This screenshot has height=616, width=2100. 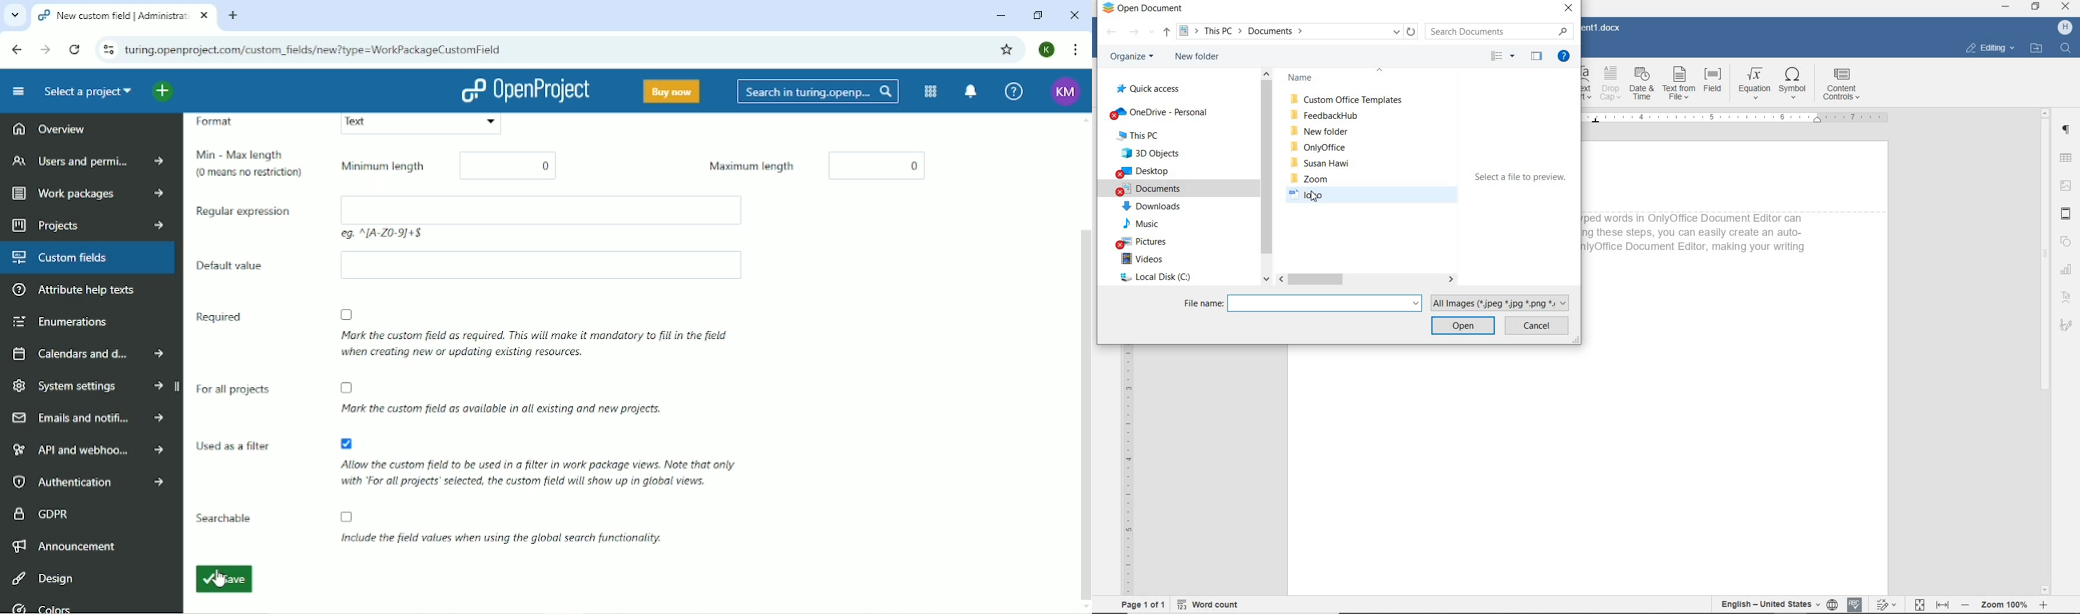 I want to click on Emails and notifications, so click(x=87, y=418).